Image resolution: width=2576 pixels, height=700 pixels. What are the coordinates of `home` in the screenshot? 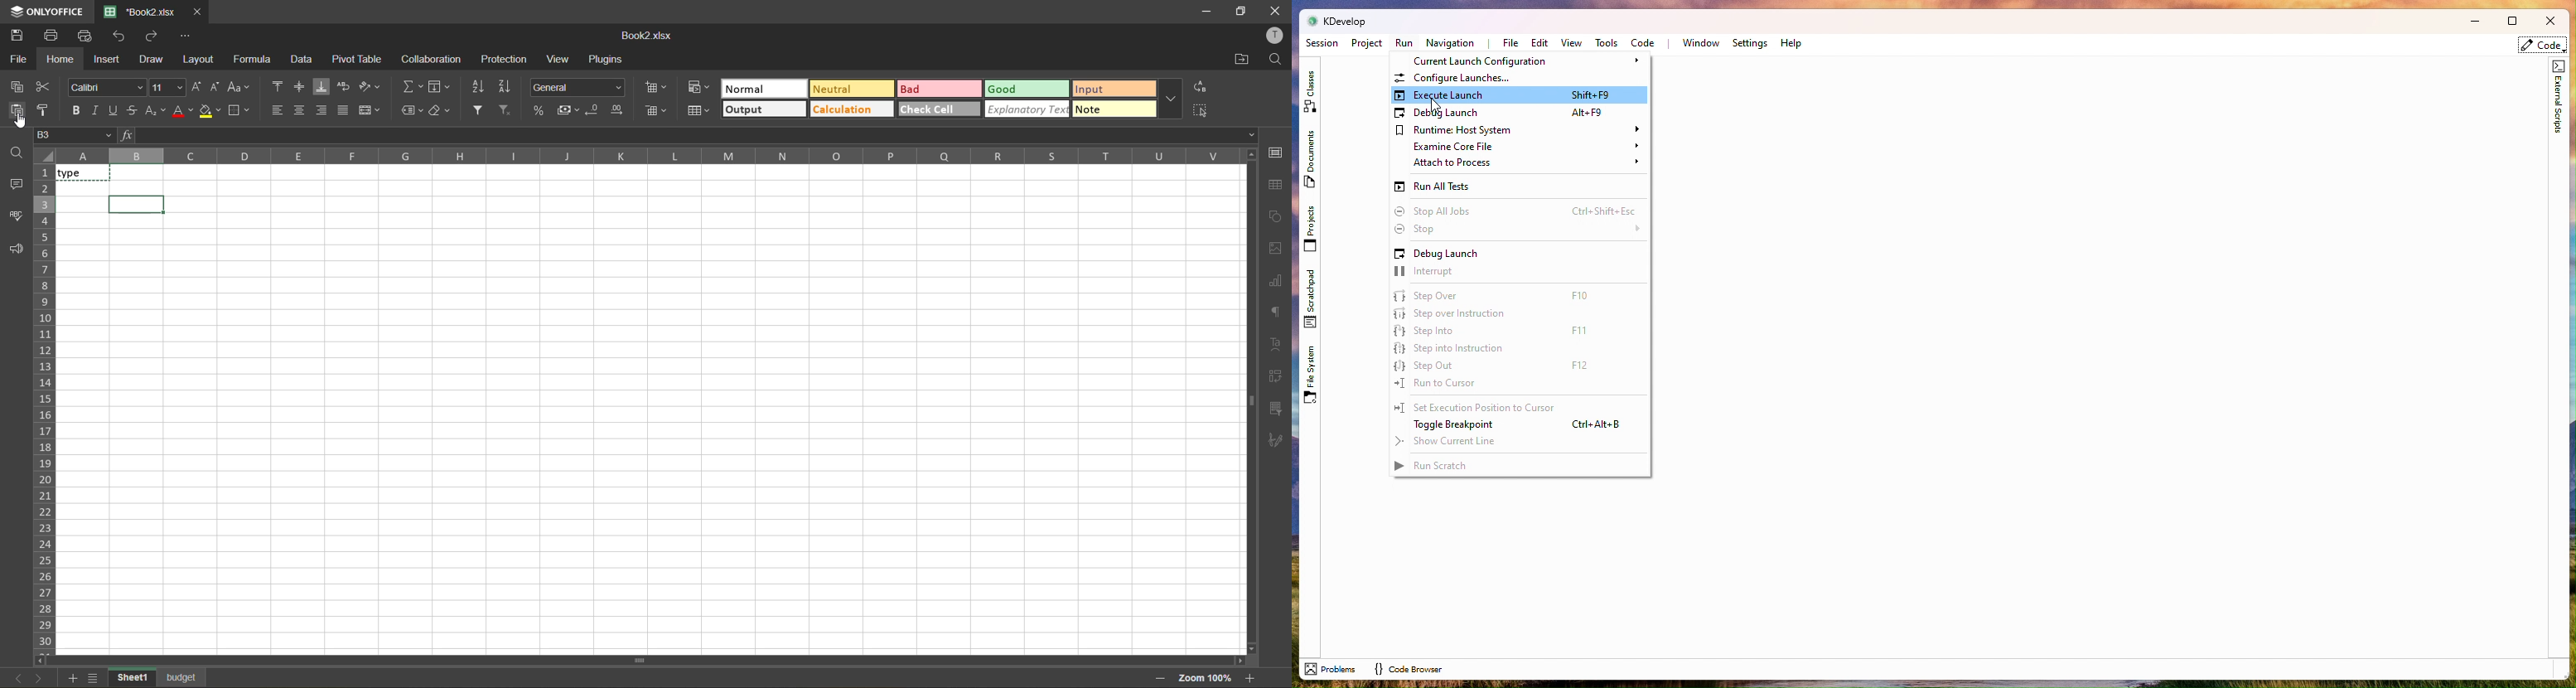 It's located at (61, 59).